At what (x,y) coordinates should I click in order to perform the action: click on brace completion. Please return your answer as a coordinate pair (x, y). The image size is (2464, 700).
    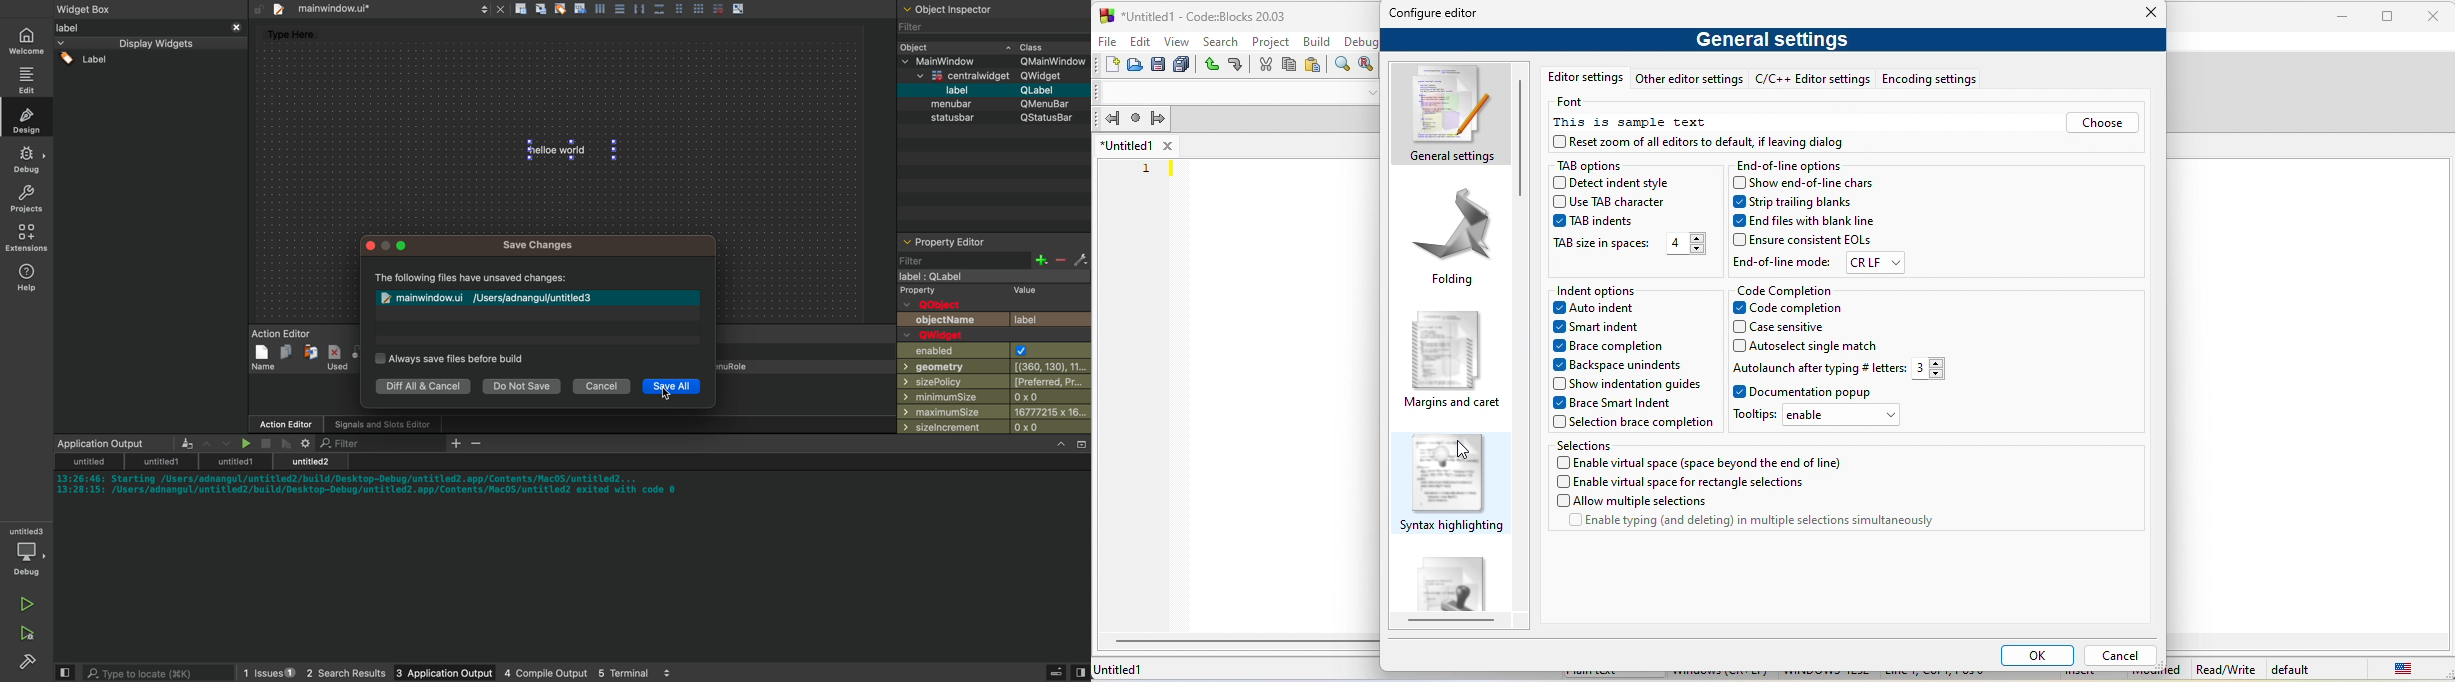
    Looking at the image, I should click on (1620, 346).